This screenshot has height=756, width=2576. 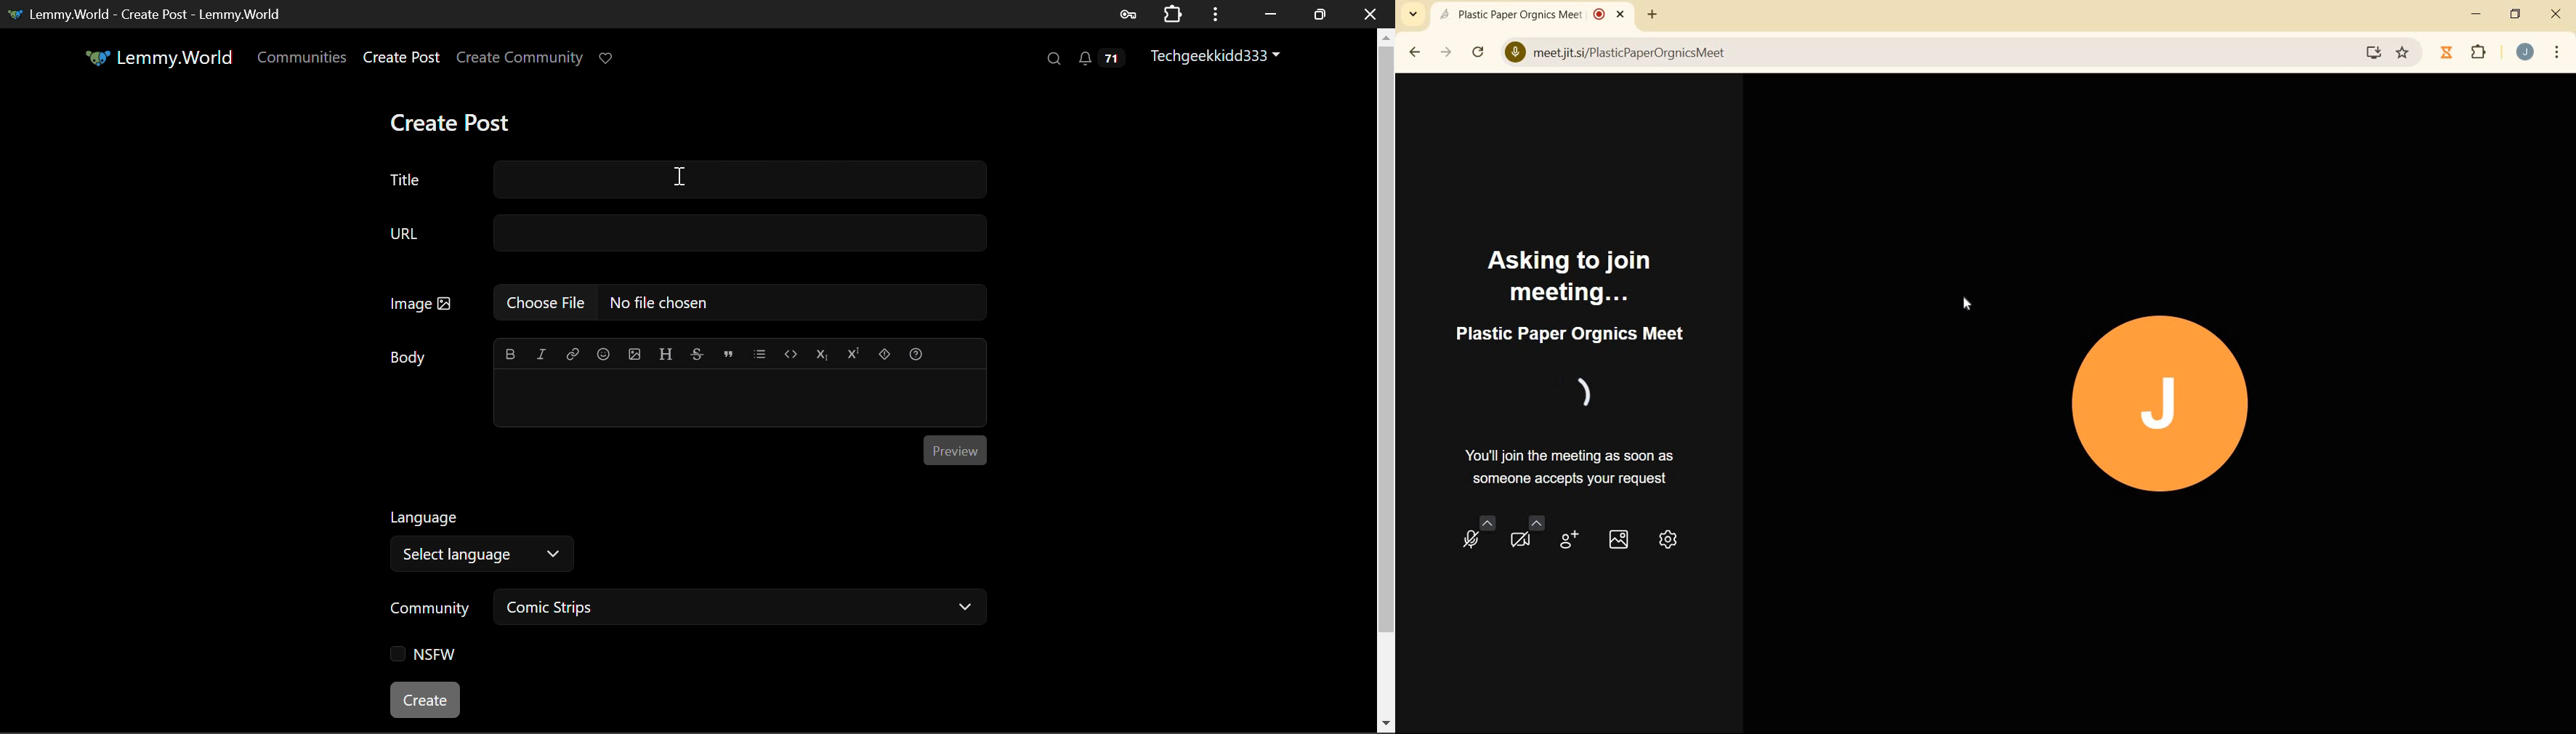 What do you see at coordinates (453, 118) in the screenshot?
I see `Create Post` at bounding box center [453, 118].